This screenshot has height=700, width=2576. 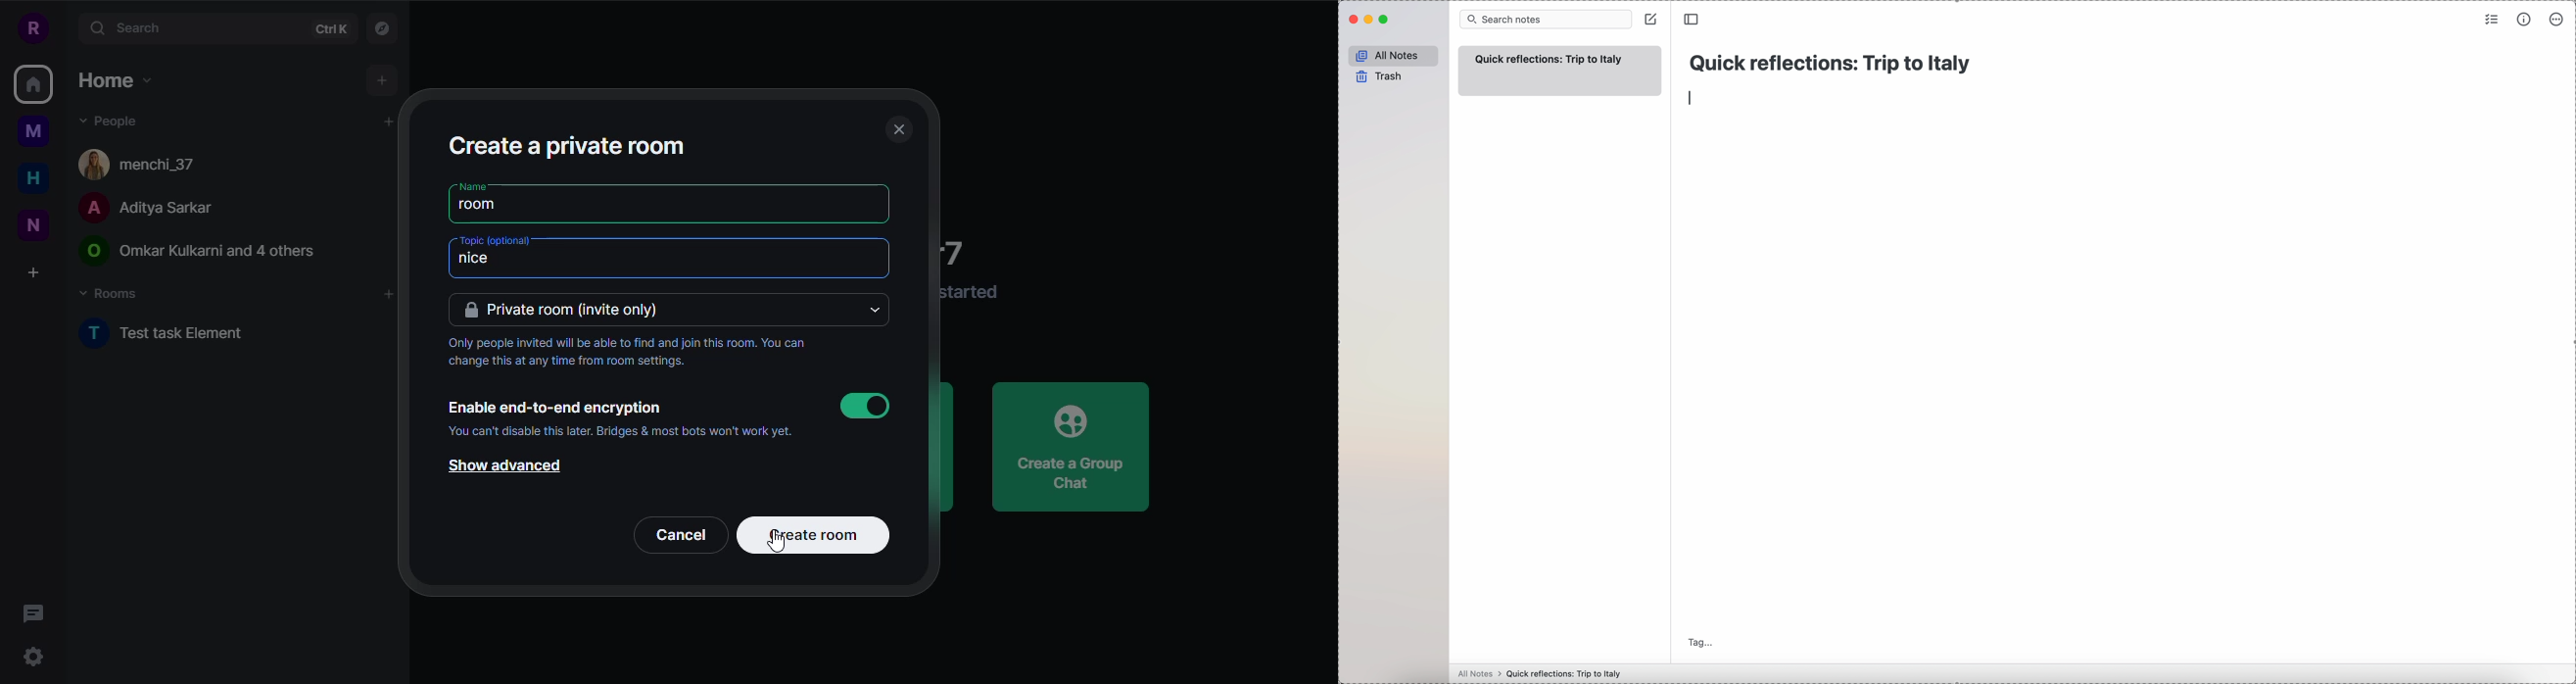 What do you see at coordinates (31, 86) in the screenshot?
I see `home` at bounding box center [31, 86].